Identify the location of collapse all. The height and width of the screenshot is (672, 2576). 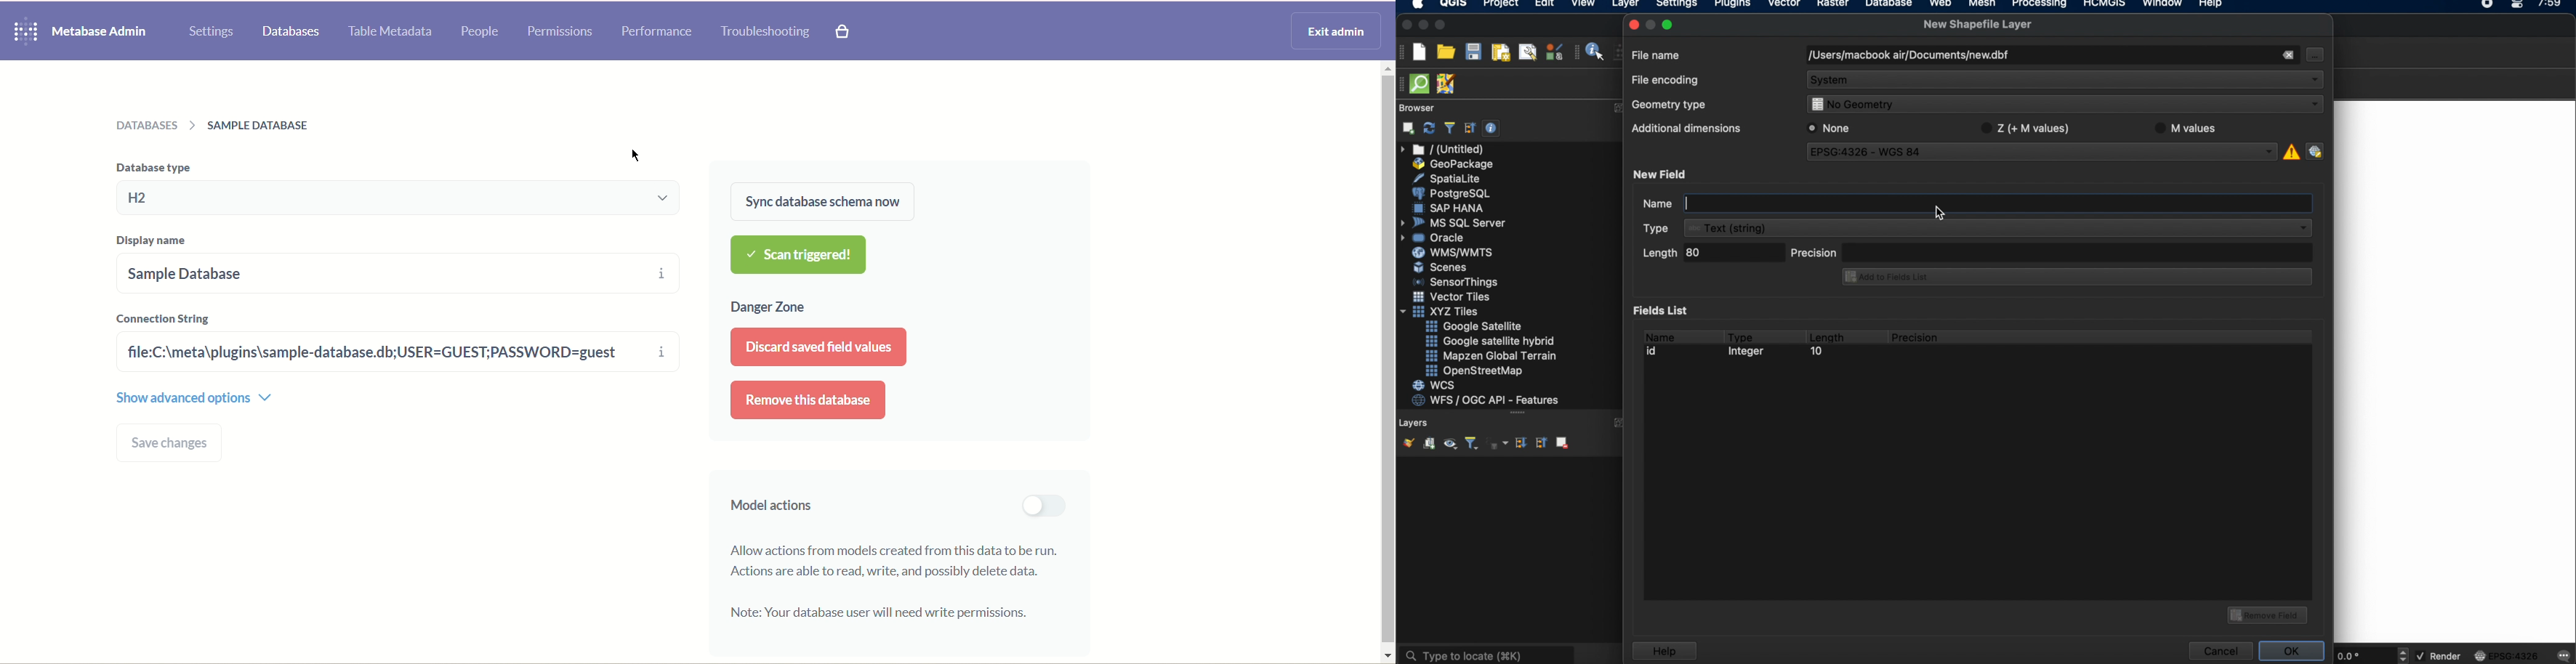
(1470, 128).